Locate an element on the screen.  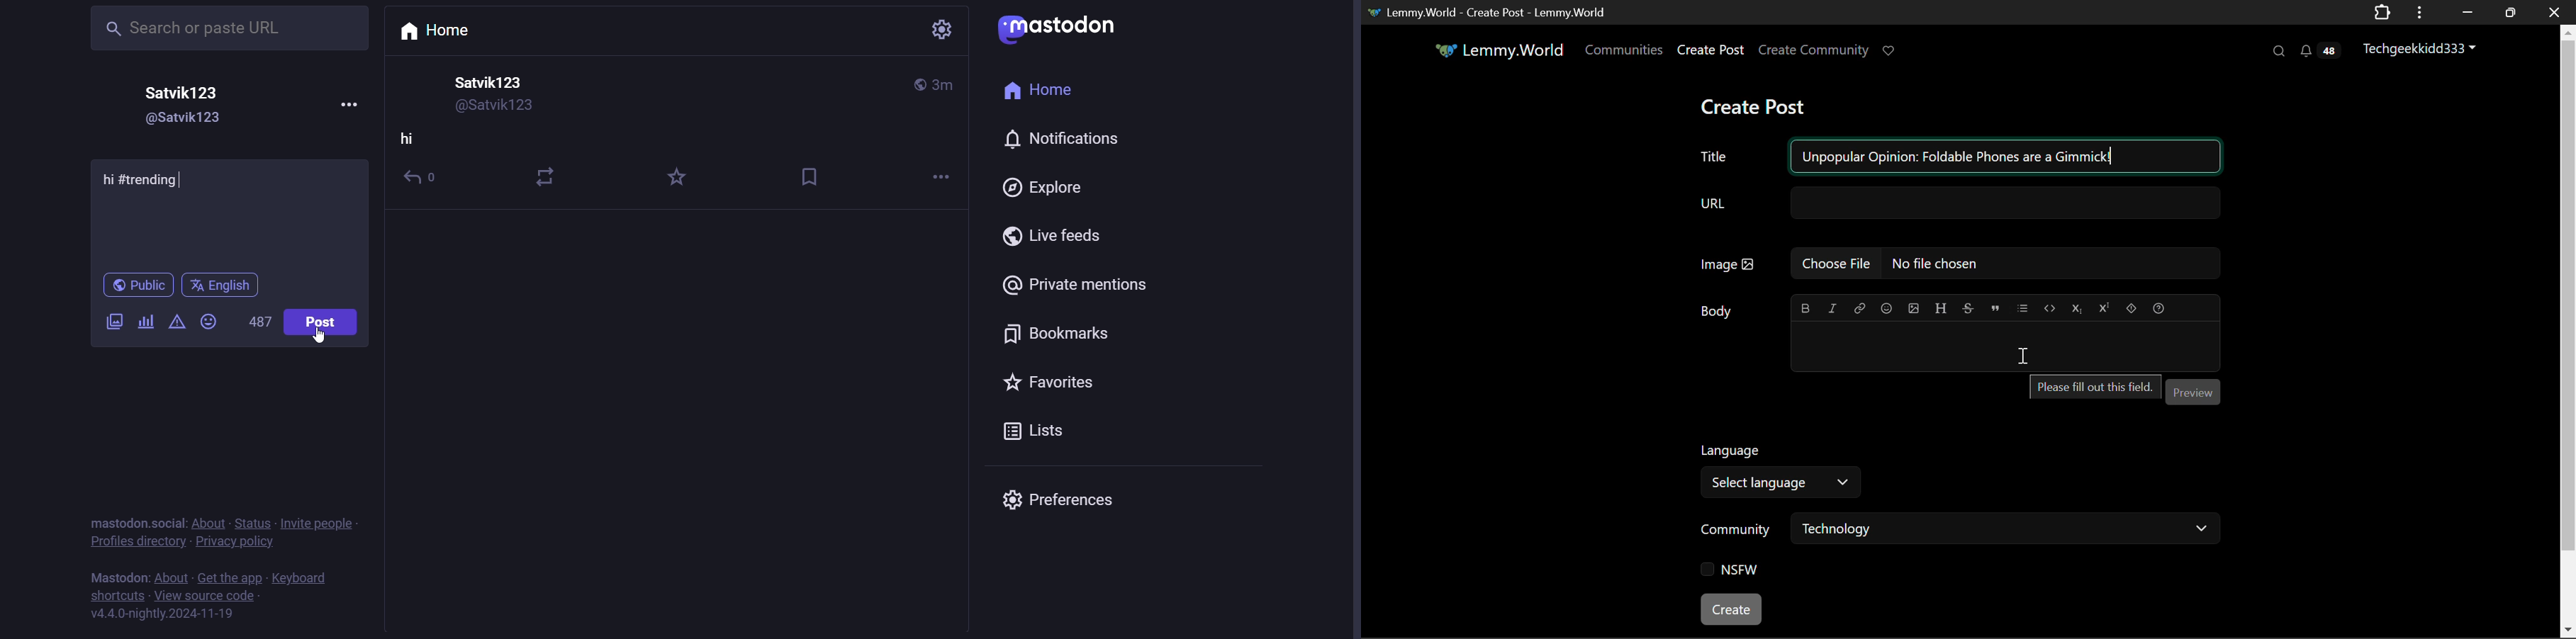
text is located at coordinates (119, 523).